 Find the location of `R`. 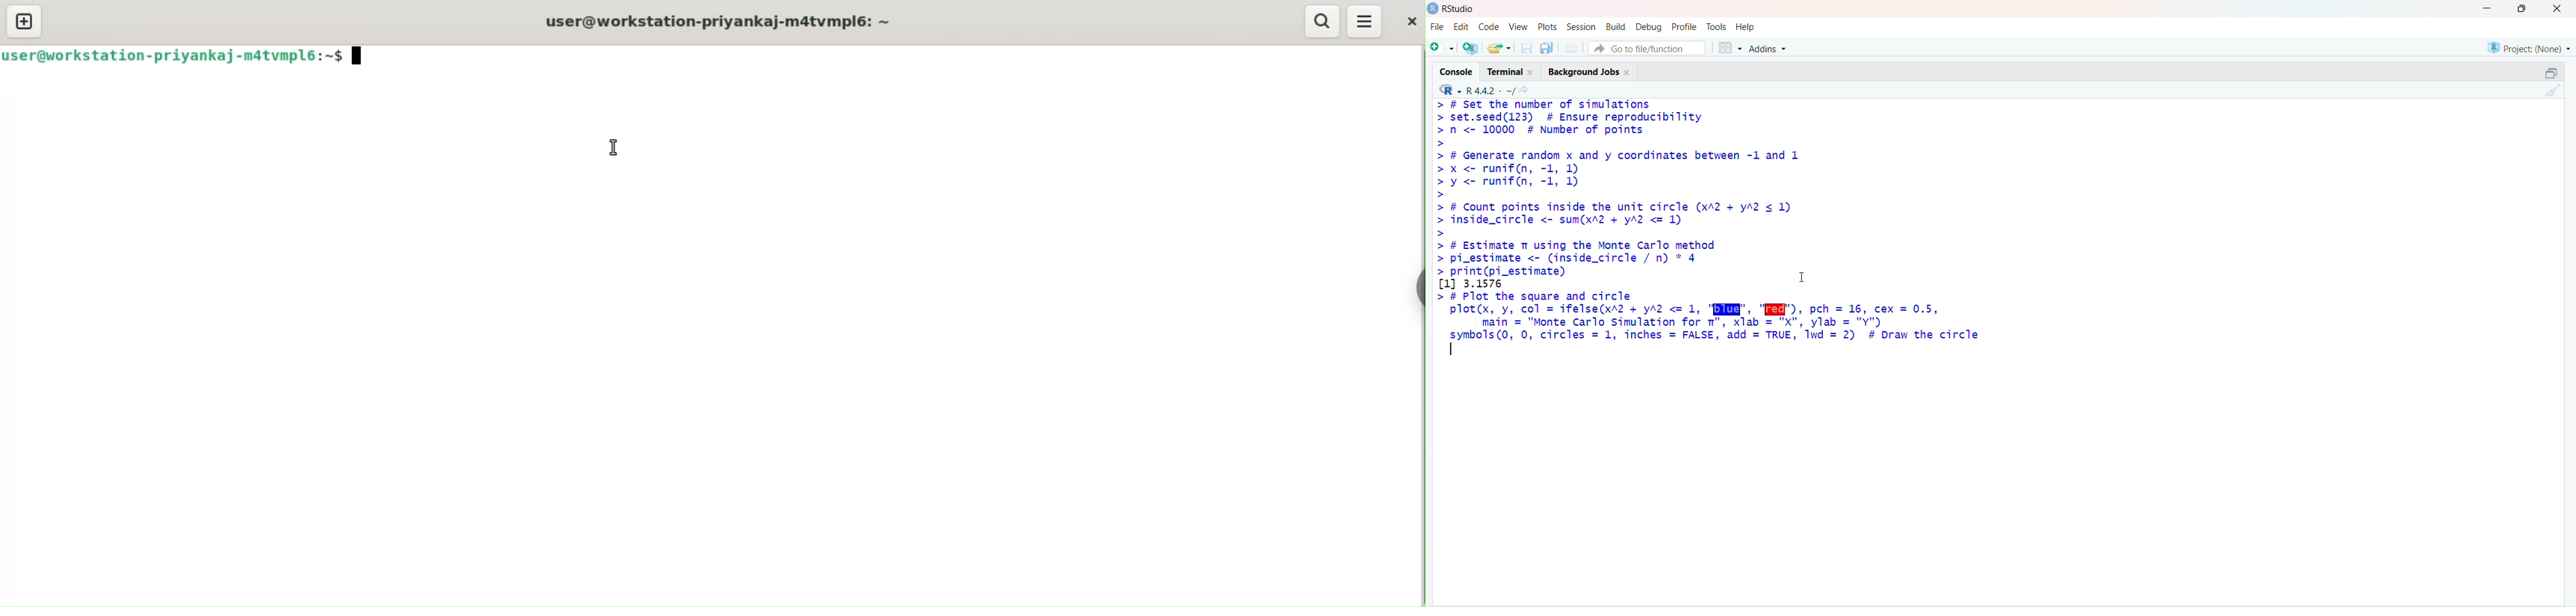

R is located at coordinates (1450, 89).